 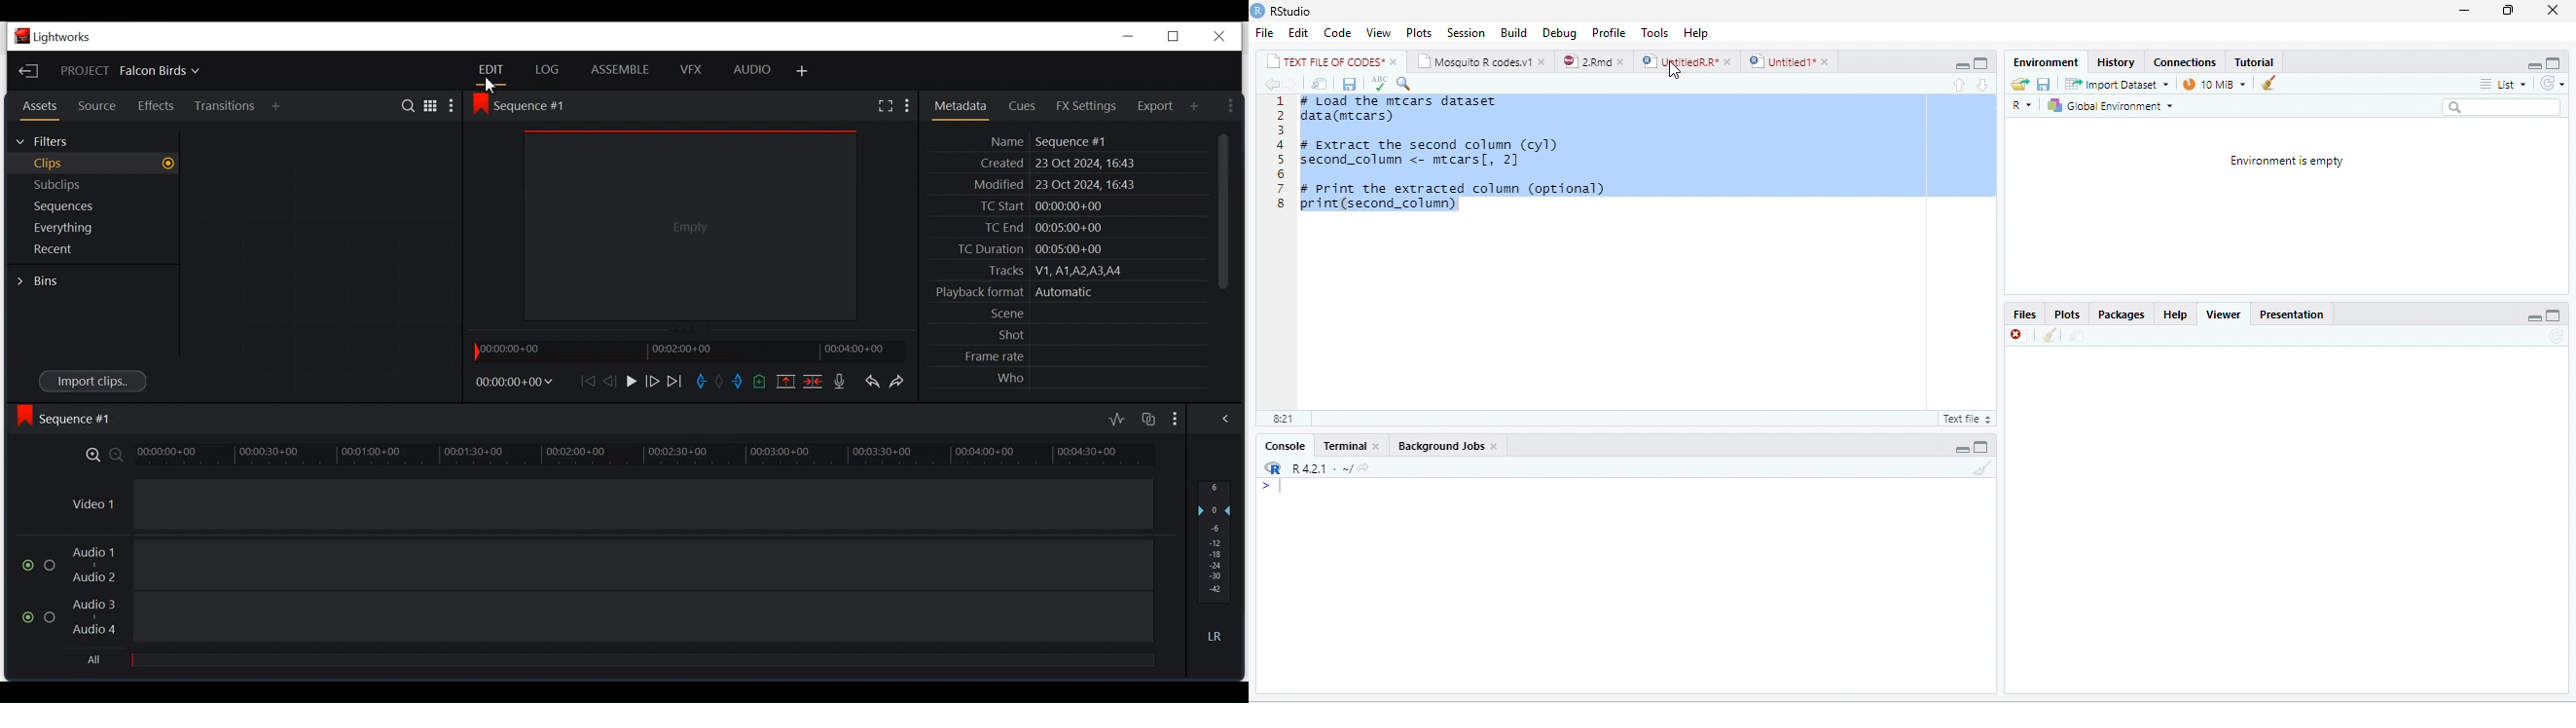 I want to click on next, so click(x=1293, y=85).